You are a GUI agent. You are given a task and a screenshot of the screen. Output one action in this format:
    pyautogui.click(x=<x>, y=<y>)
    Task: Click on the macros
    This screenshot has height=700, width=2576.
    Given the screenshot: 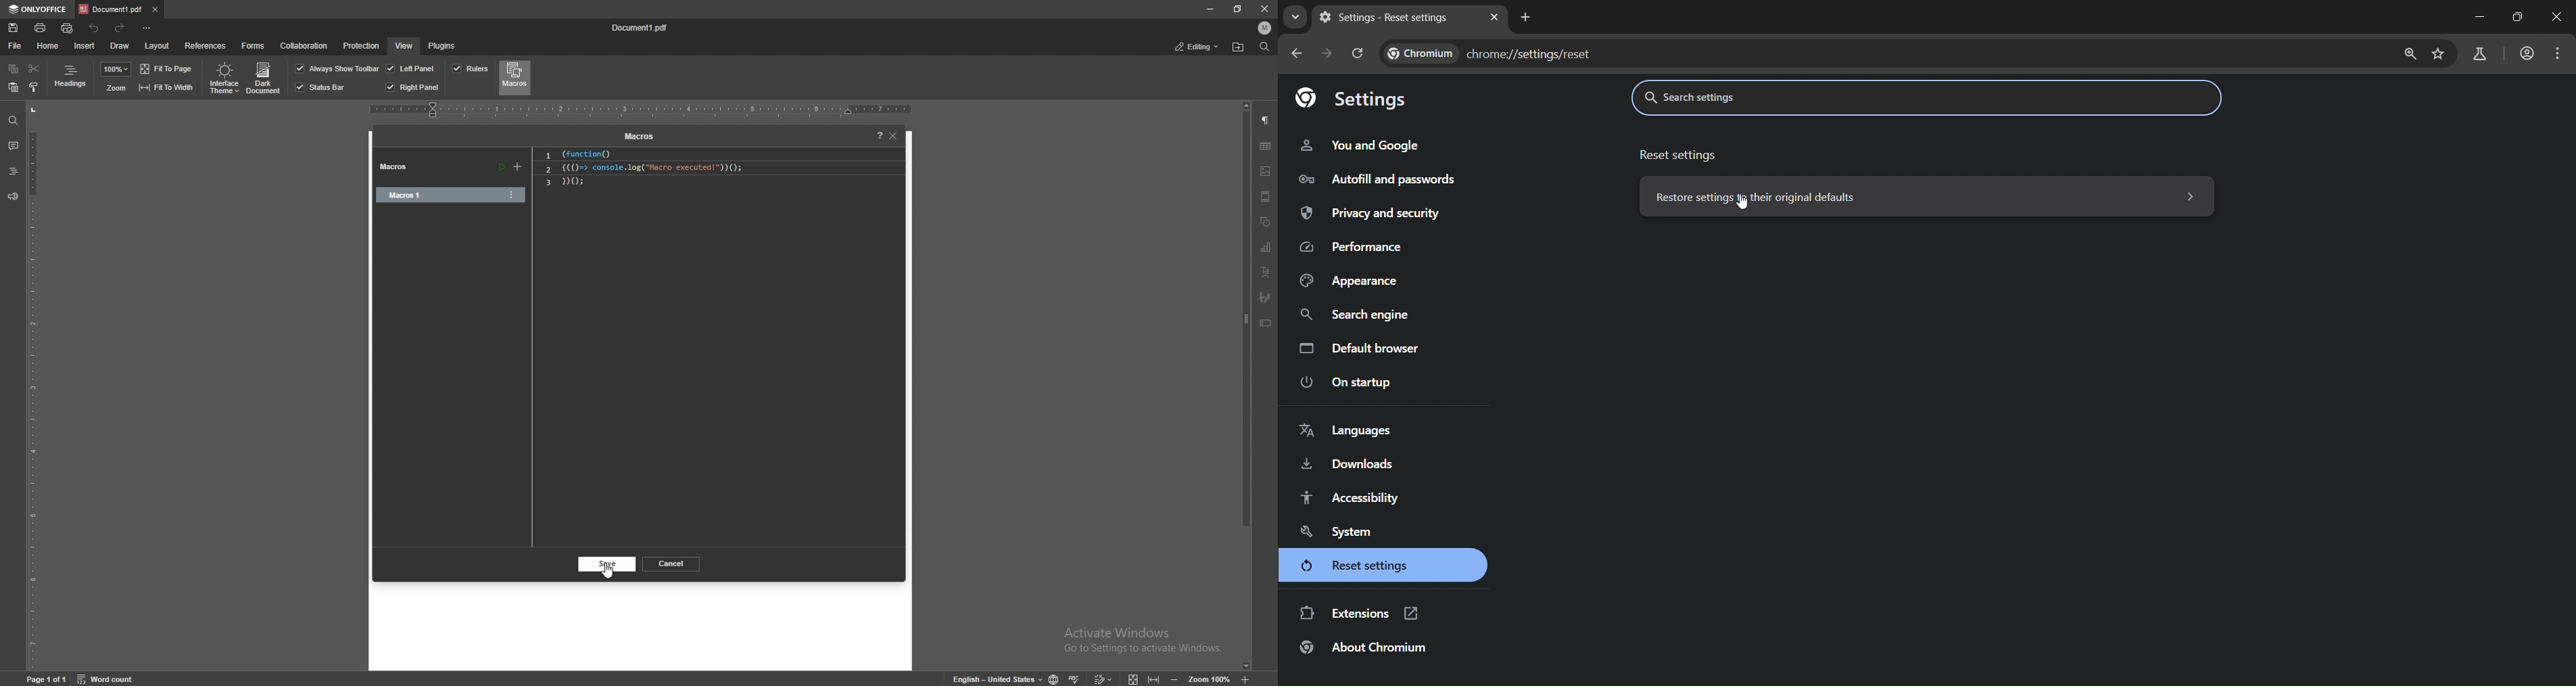 What is the action you would take?
    pyautogui.click(x=399, y=168)
    